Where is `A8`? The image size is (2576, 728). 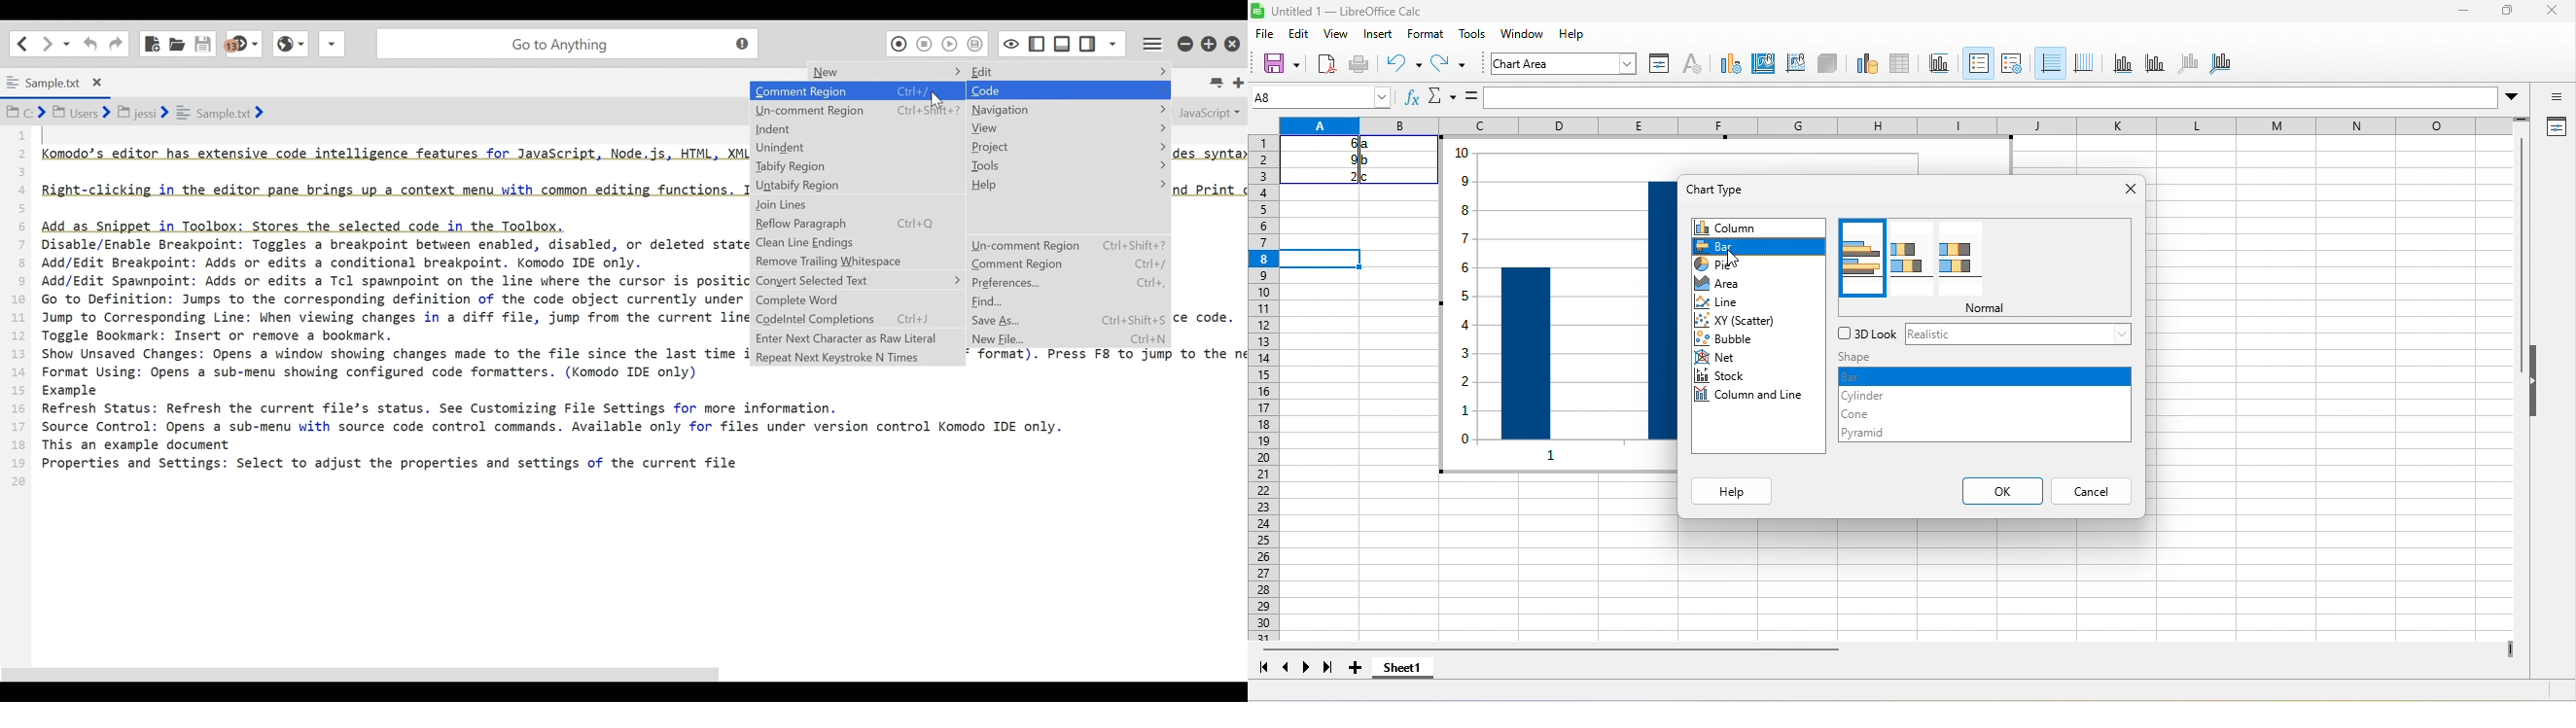
A8 is located at coordinates (1319, 97).